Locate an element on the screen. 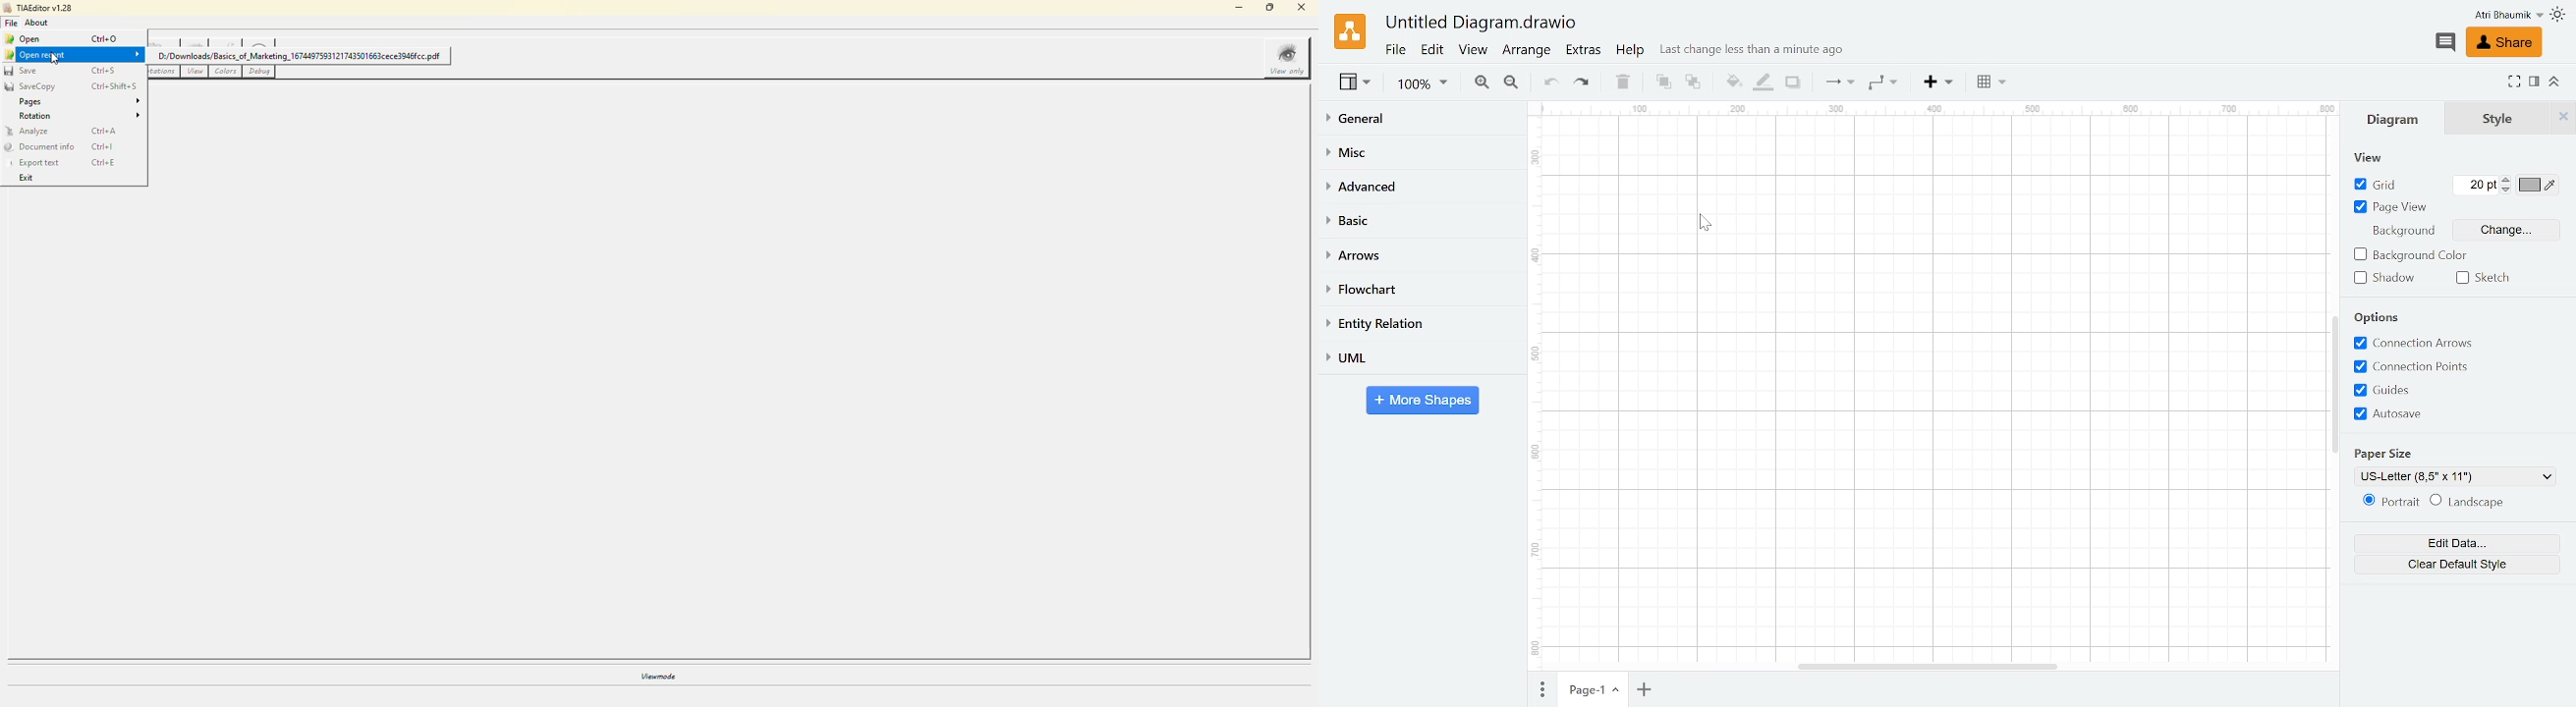  Current paper size is located at coordinates (2455, 476).